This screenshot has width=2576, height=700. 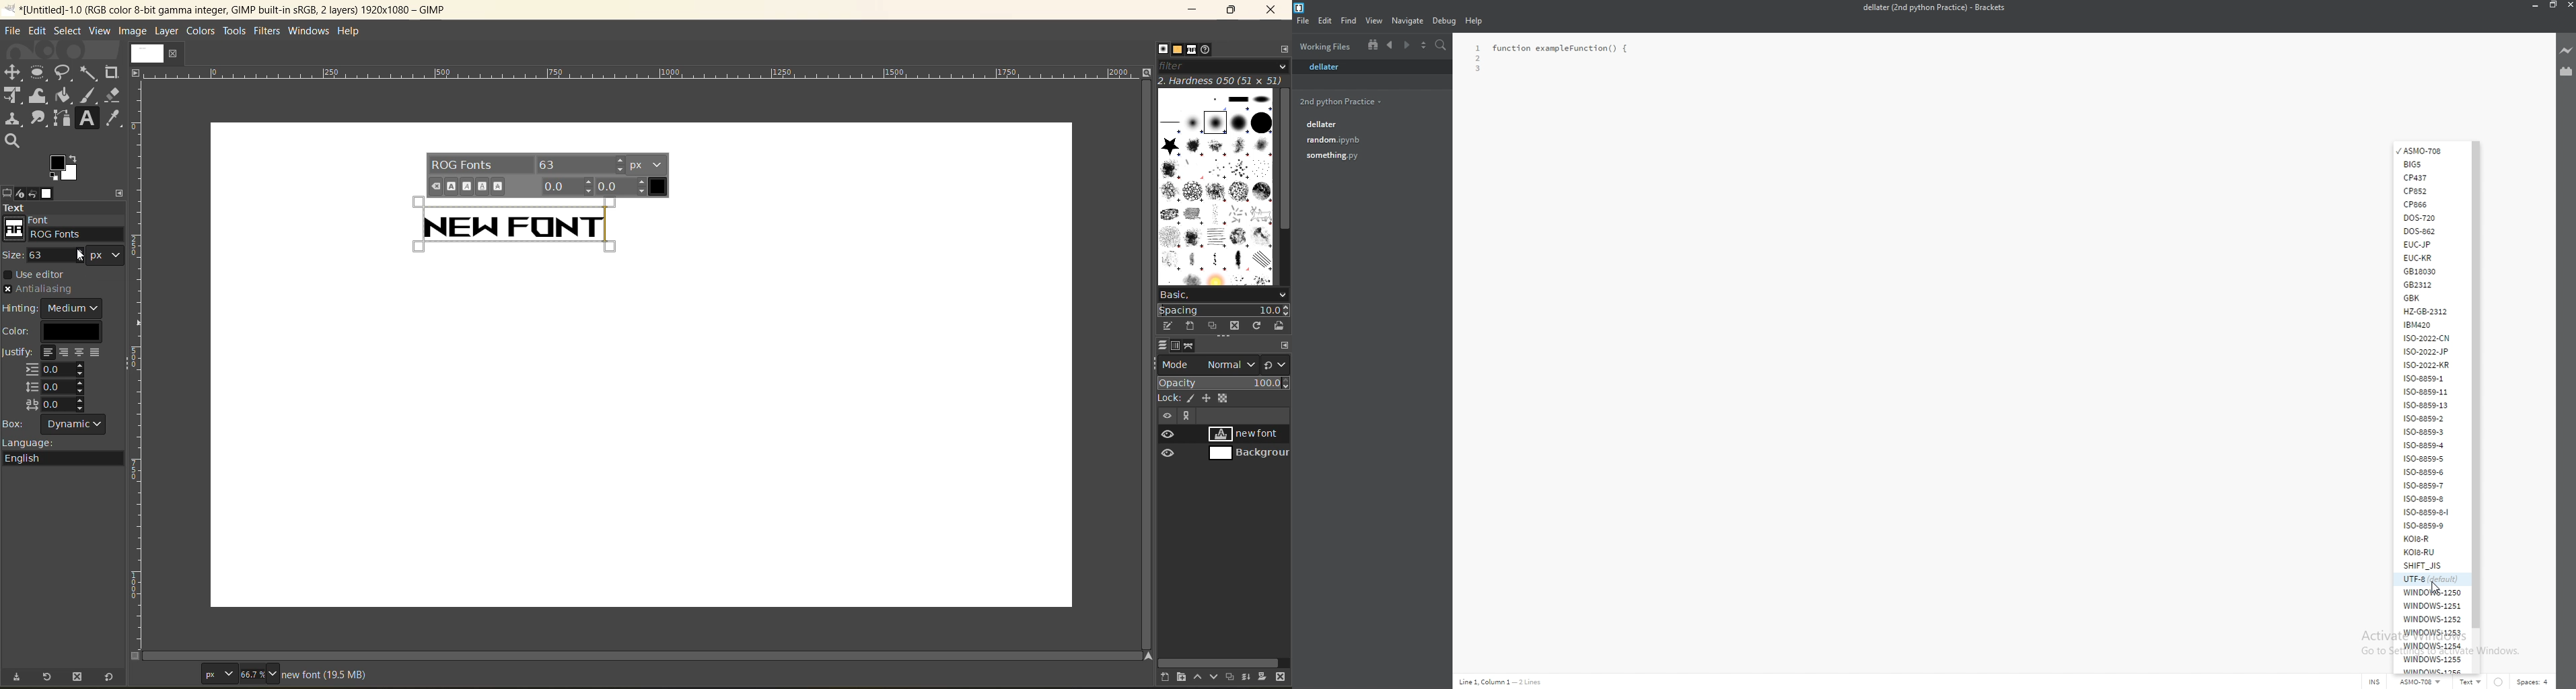 I want to click on create a duplicate layer, so click(x=1234, y=676).